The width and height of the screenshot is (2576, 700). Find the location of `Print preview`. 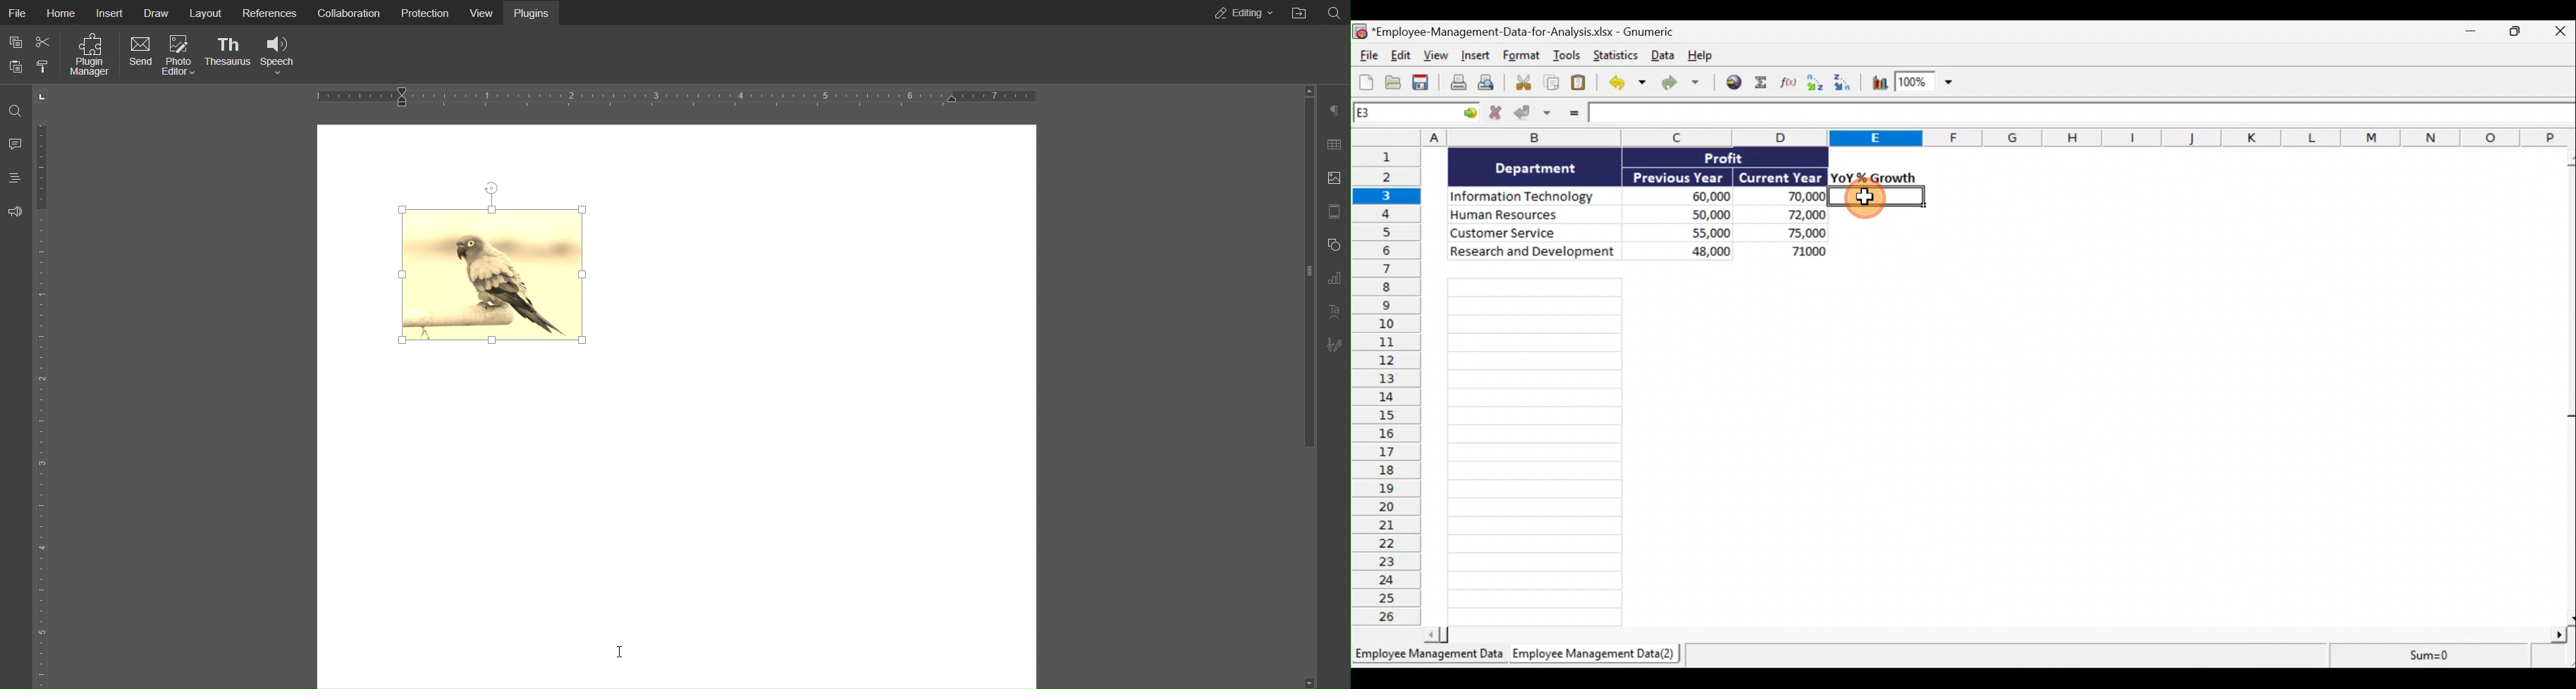

Print preview is located at coordinates (1487, 84).